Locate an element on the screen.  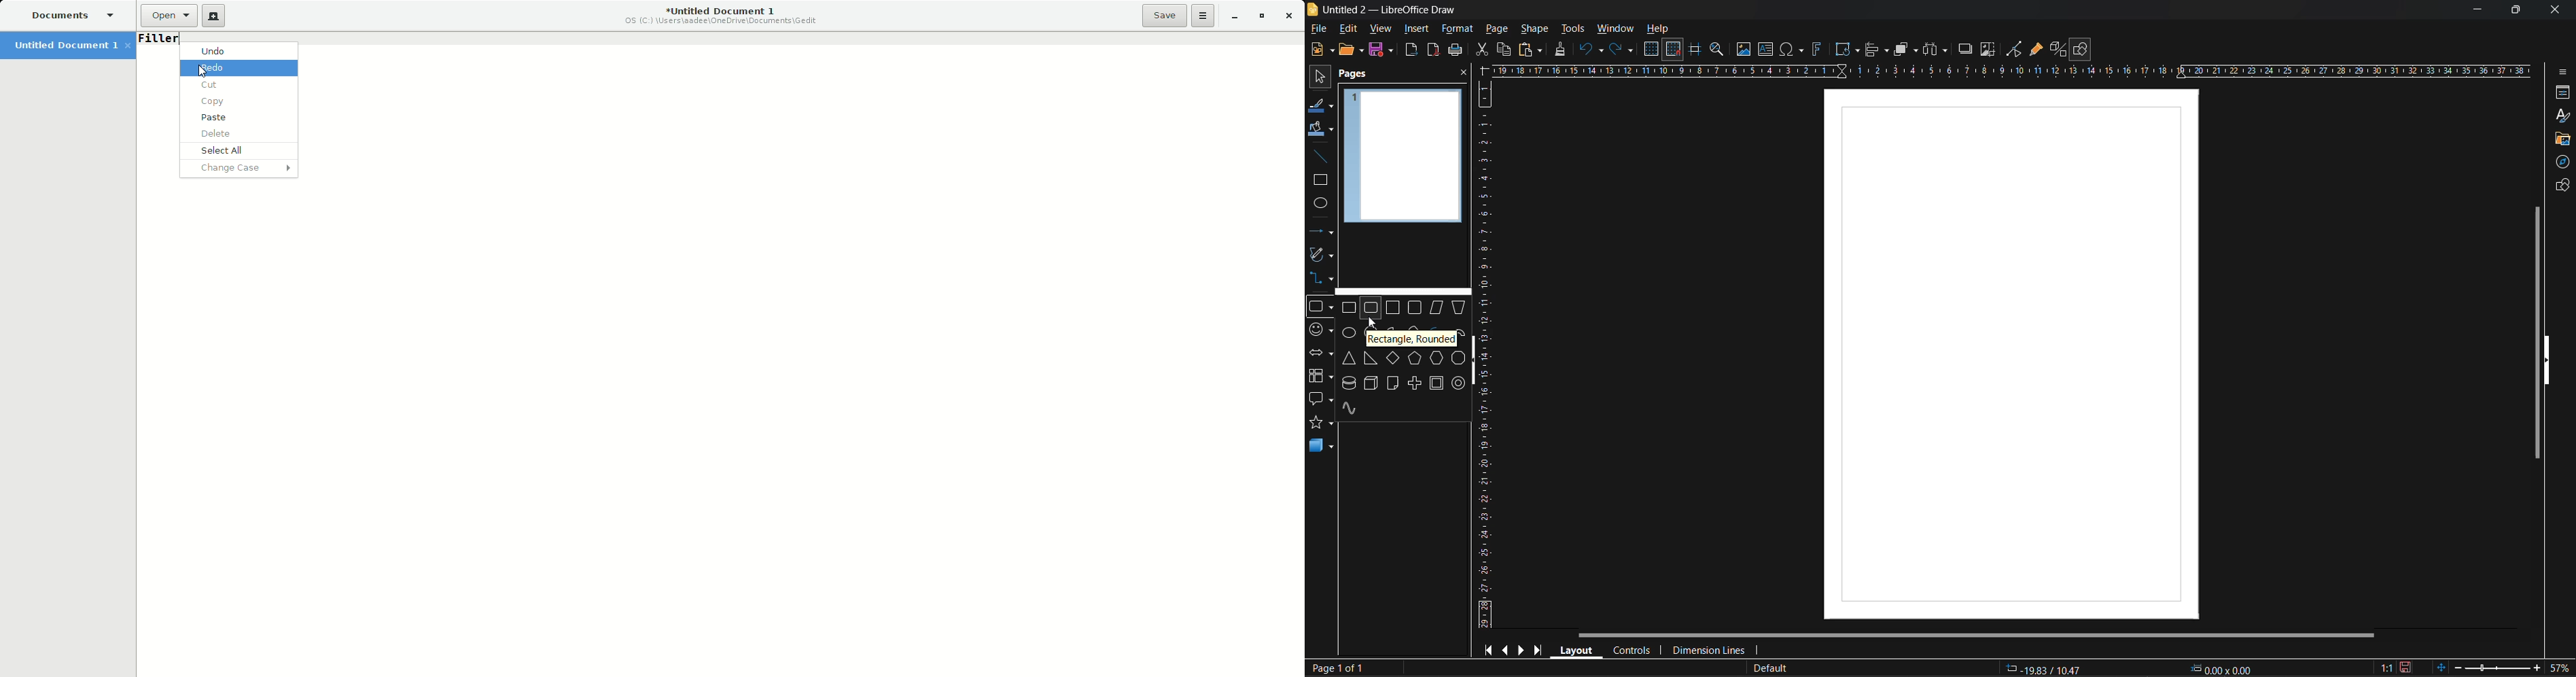
previous is located at coordinates (1504, 649).